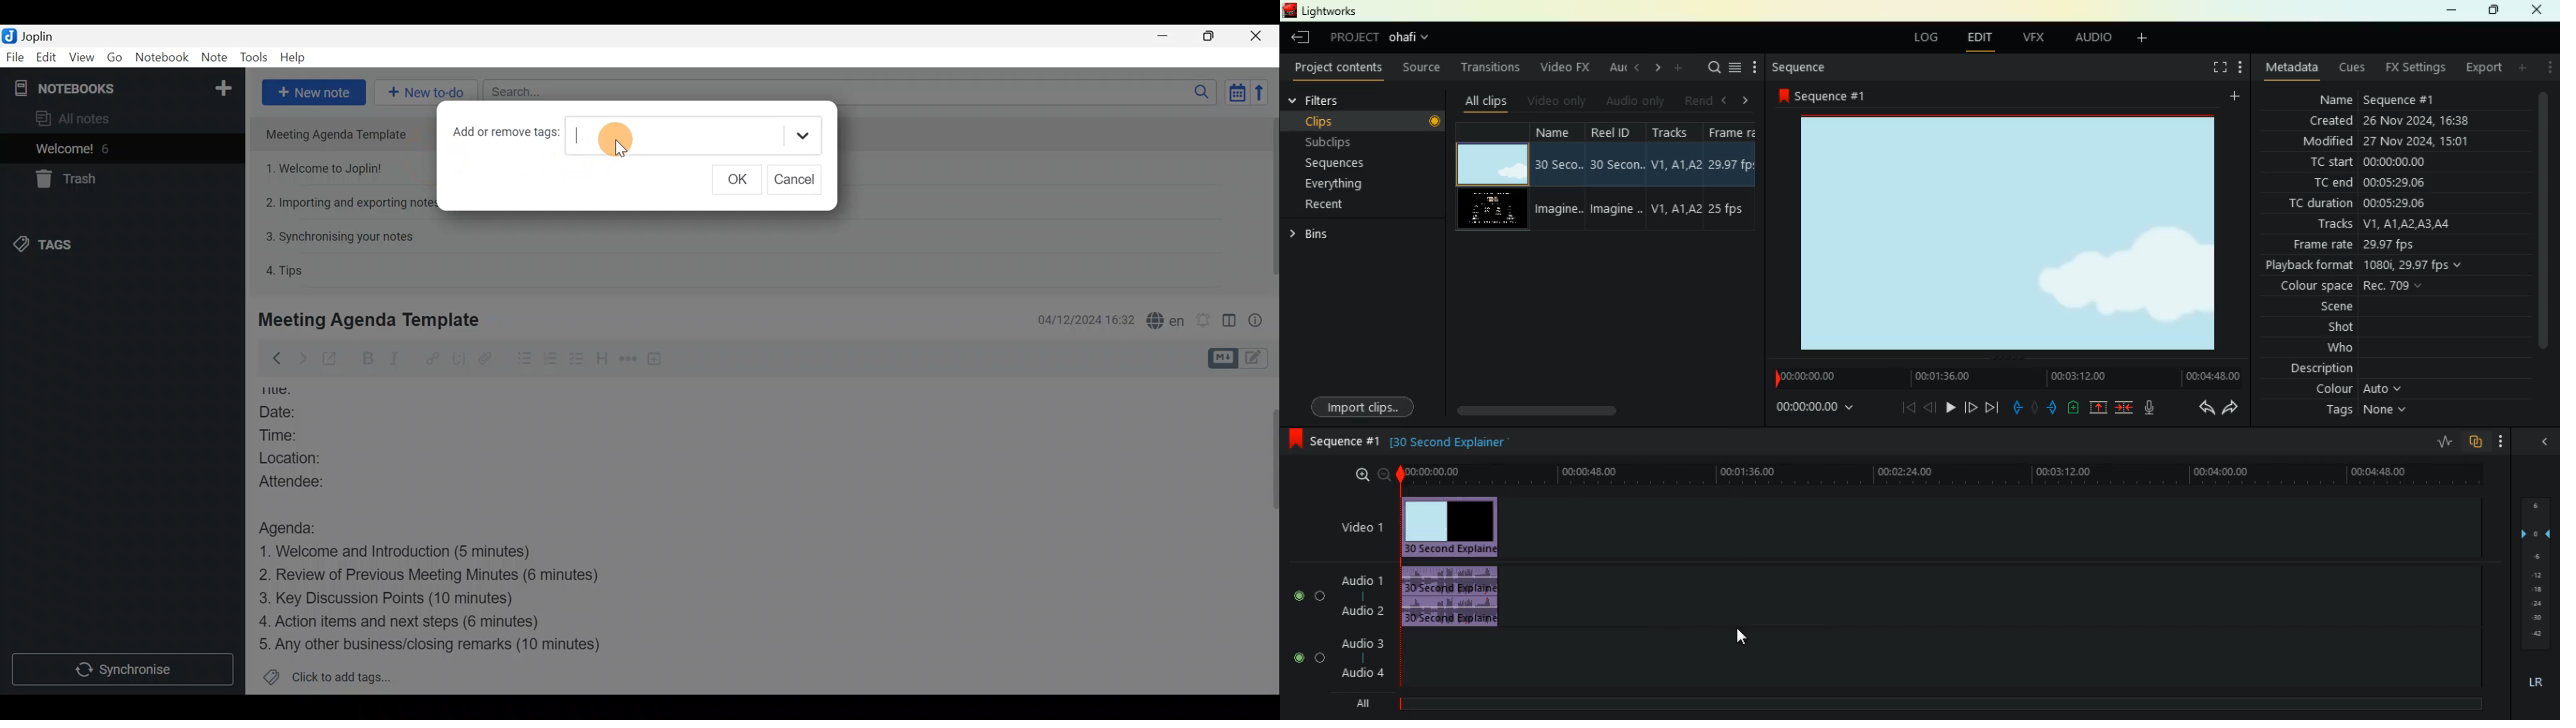  I want to click on Trash, so click(63, 179).